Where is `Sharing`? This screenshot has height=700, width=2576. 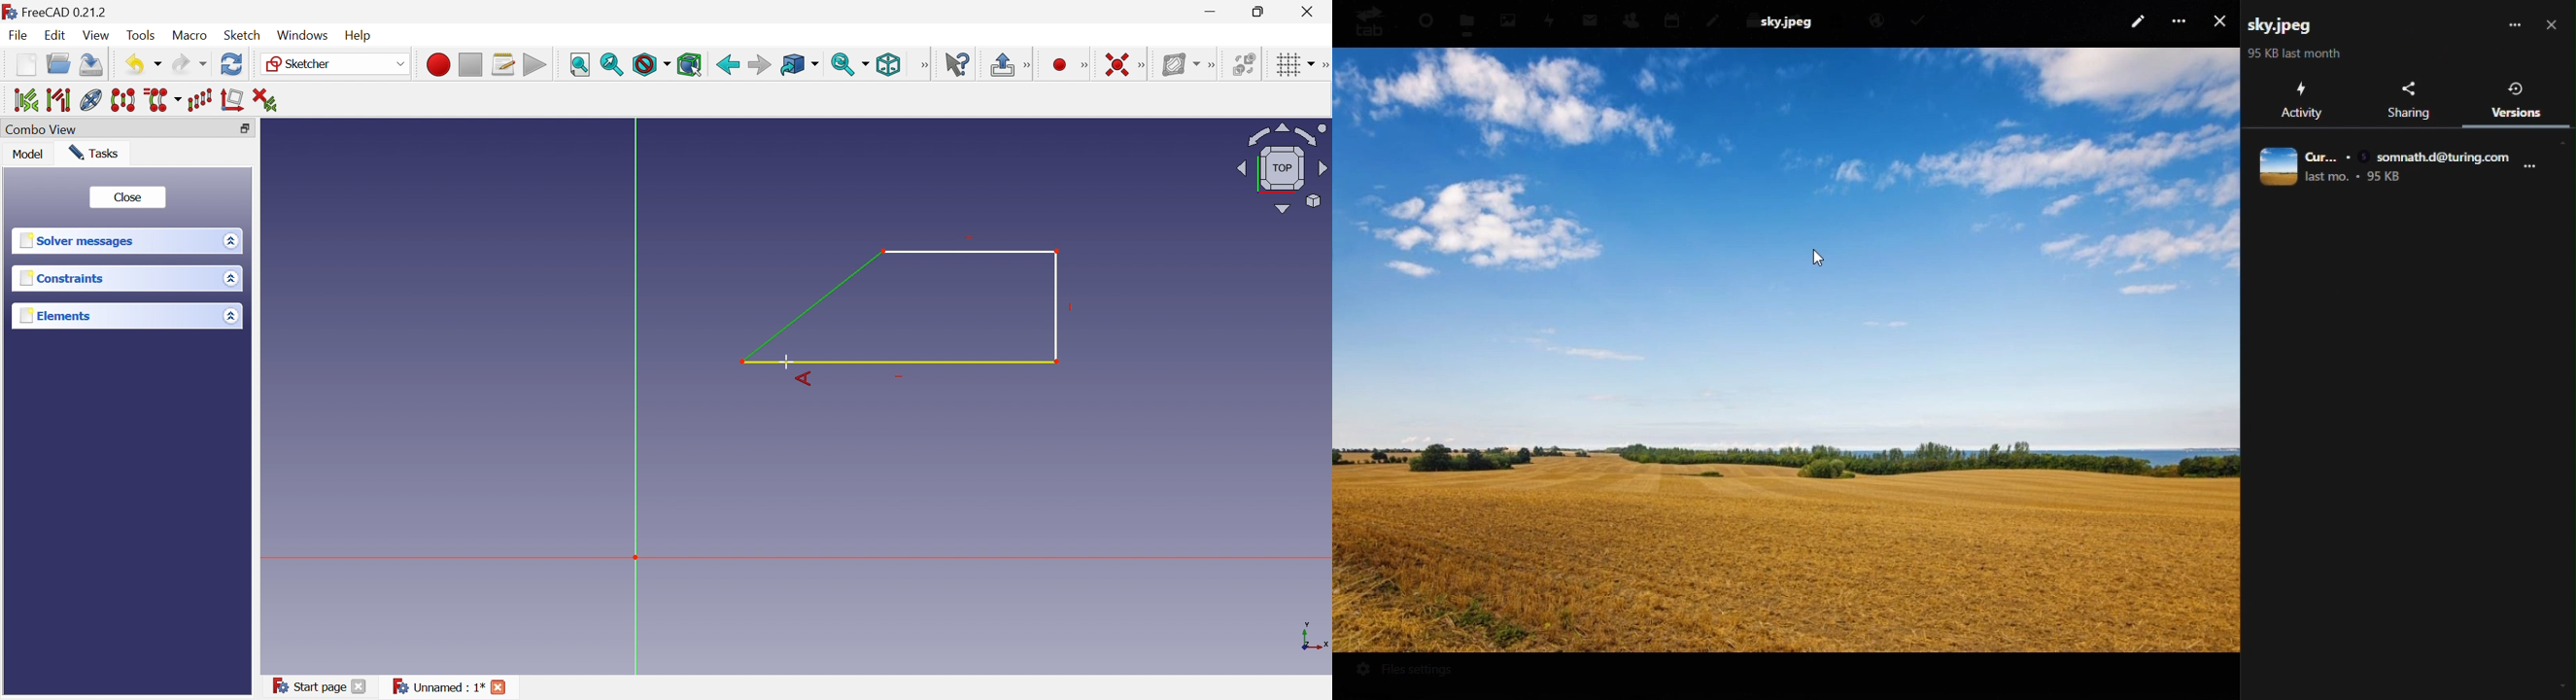 Sharing is located at coordinates (2410, 100).